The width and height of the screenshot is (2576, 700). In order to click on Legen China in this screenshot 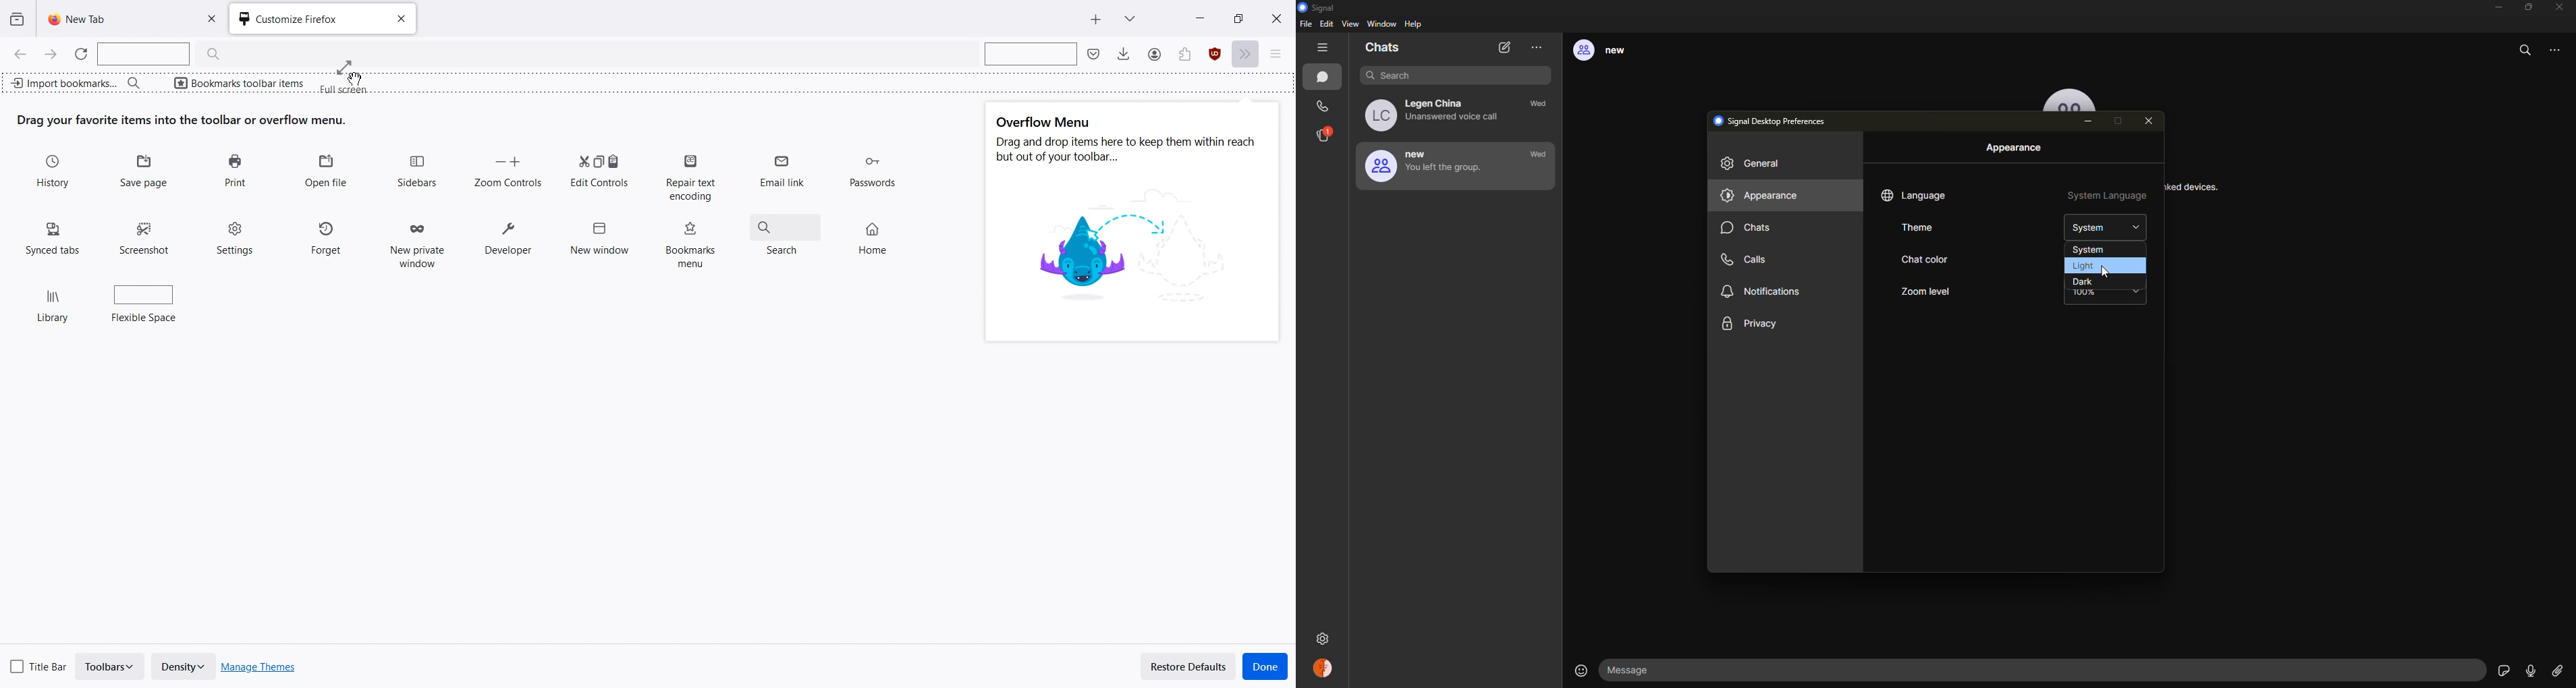, I will do `click(1438, 115)`.